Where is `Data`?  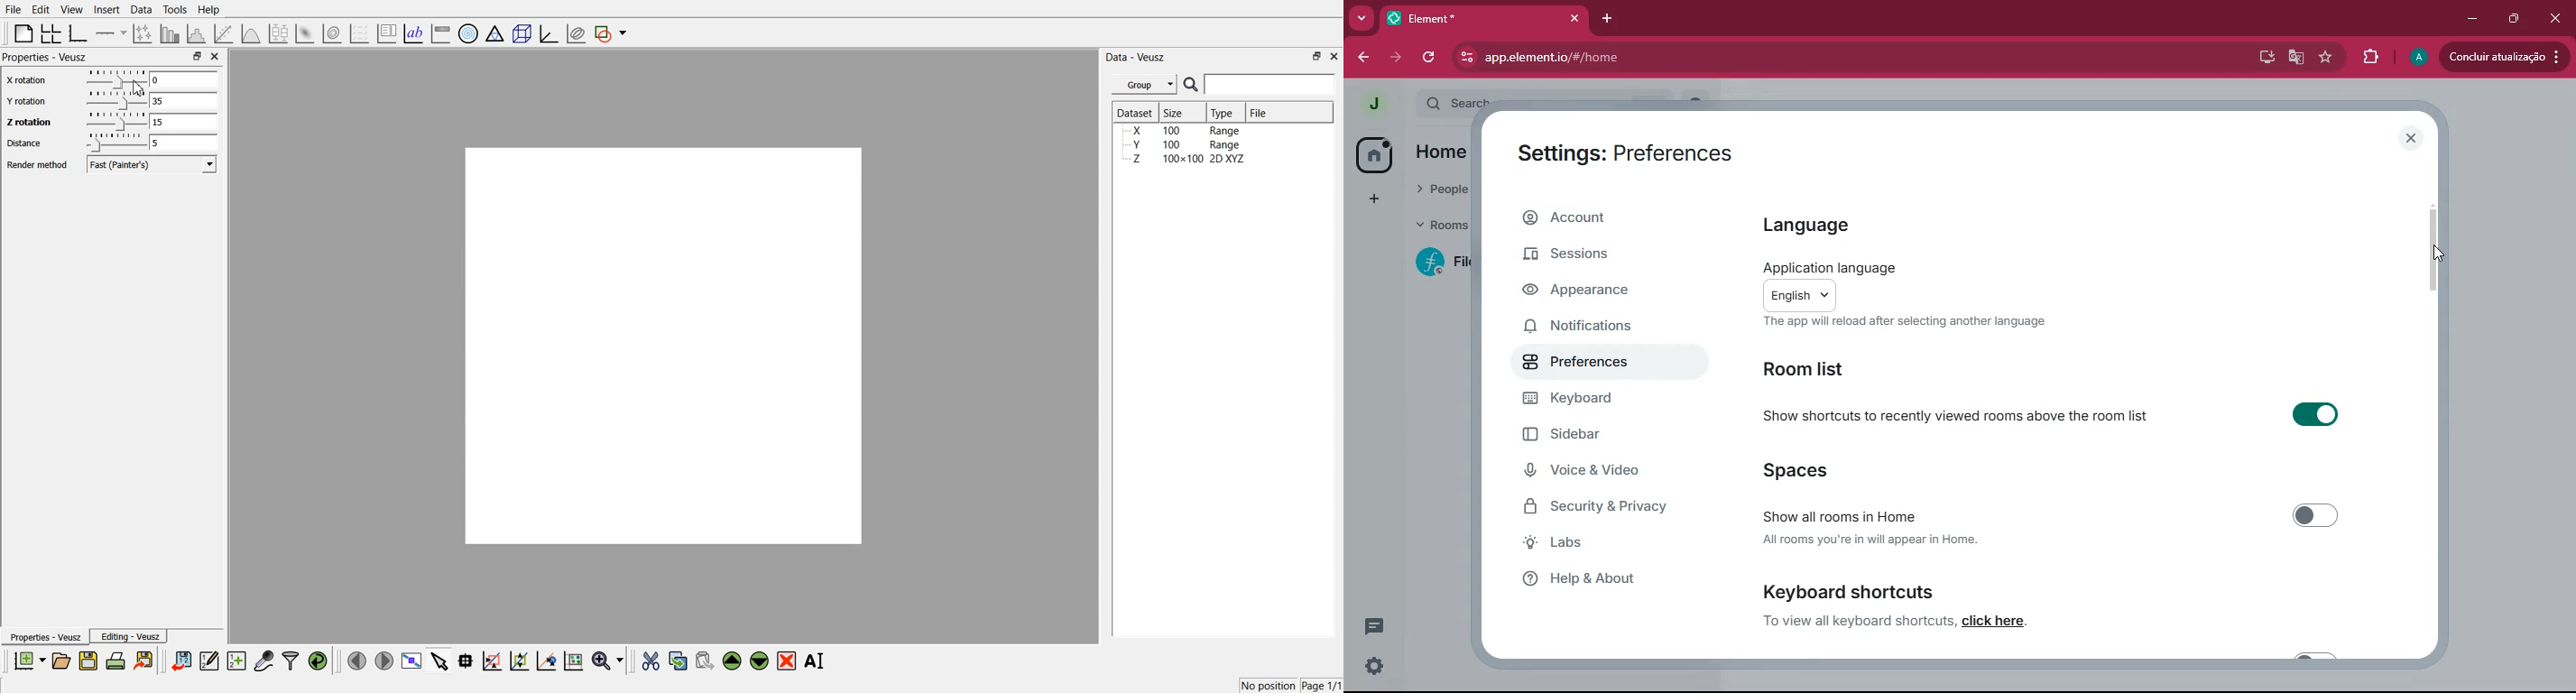
Data is located at coordinates (143, 10).